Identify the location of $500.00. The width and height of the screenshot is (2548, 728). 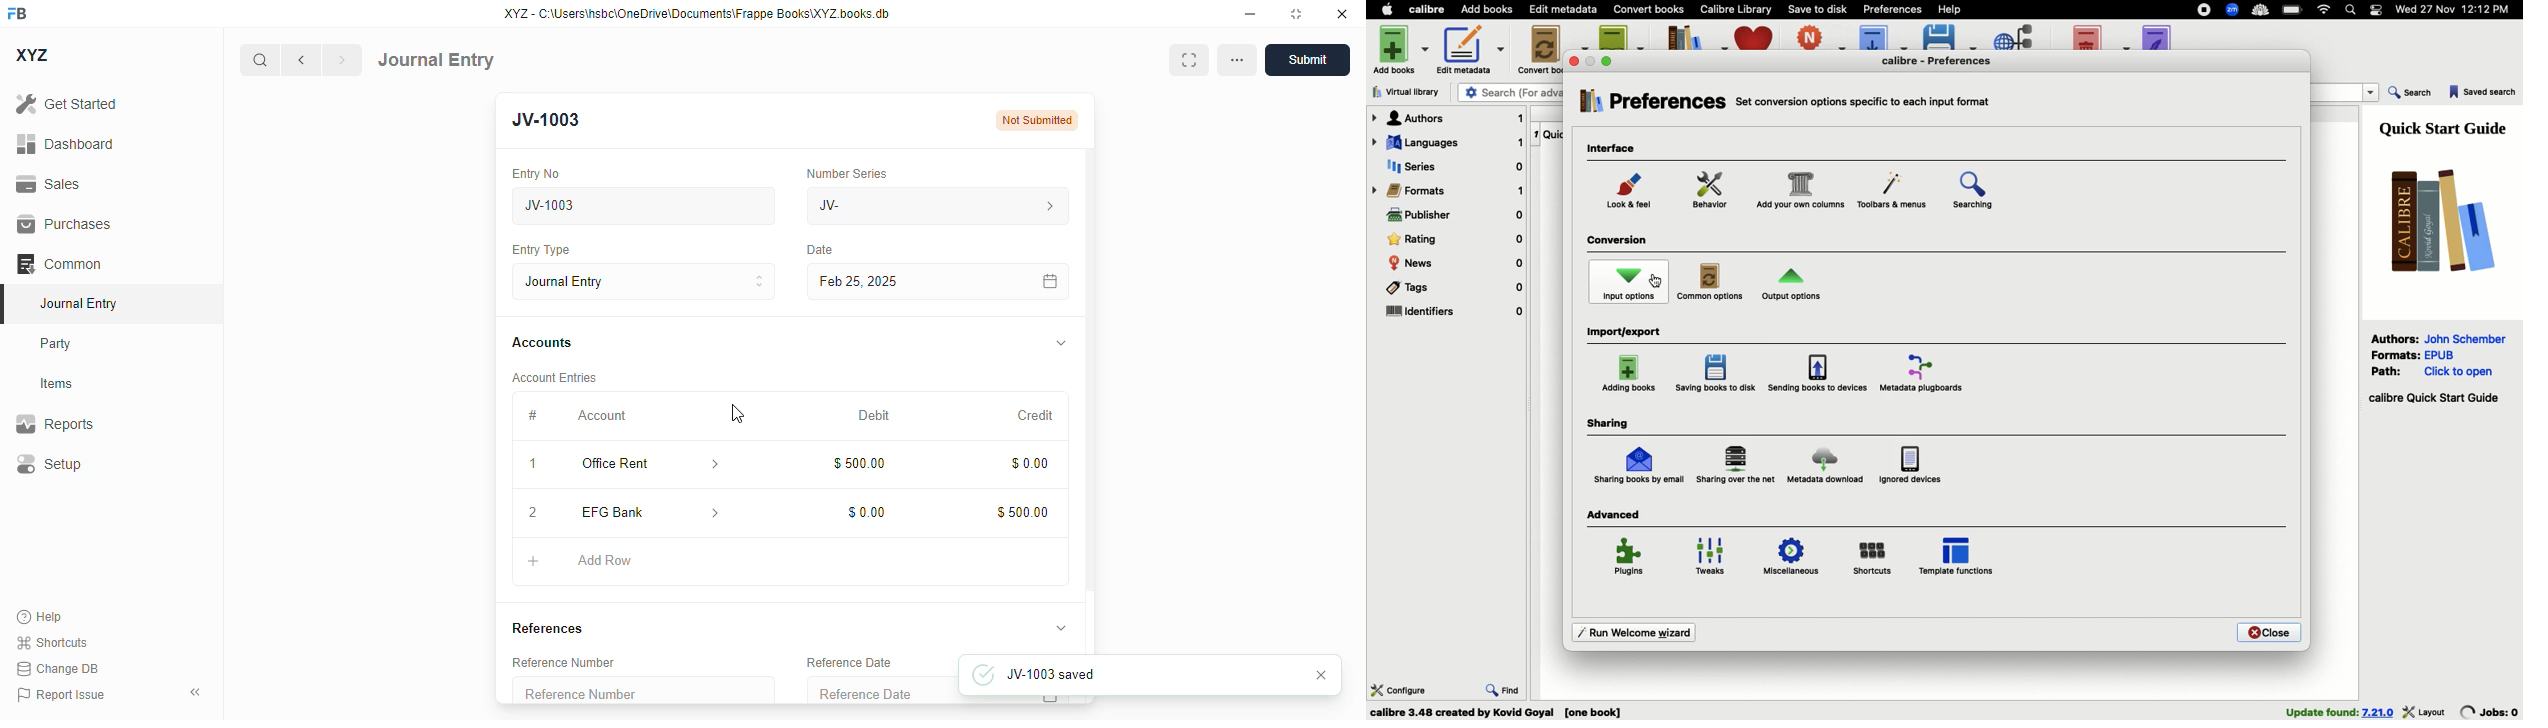
(1023, 512).